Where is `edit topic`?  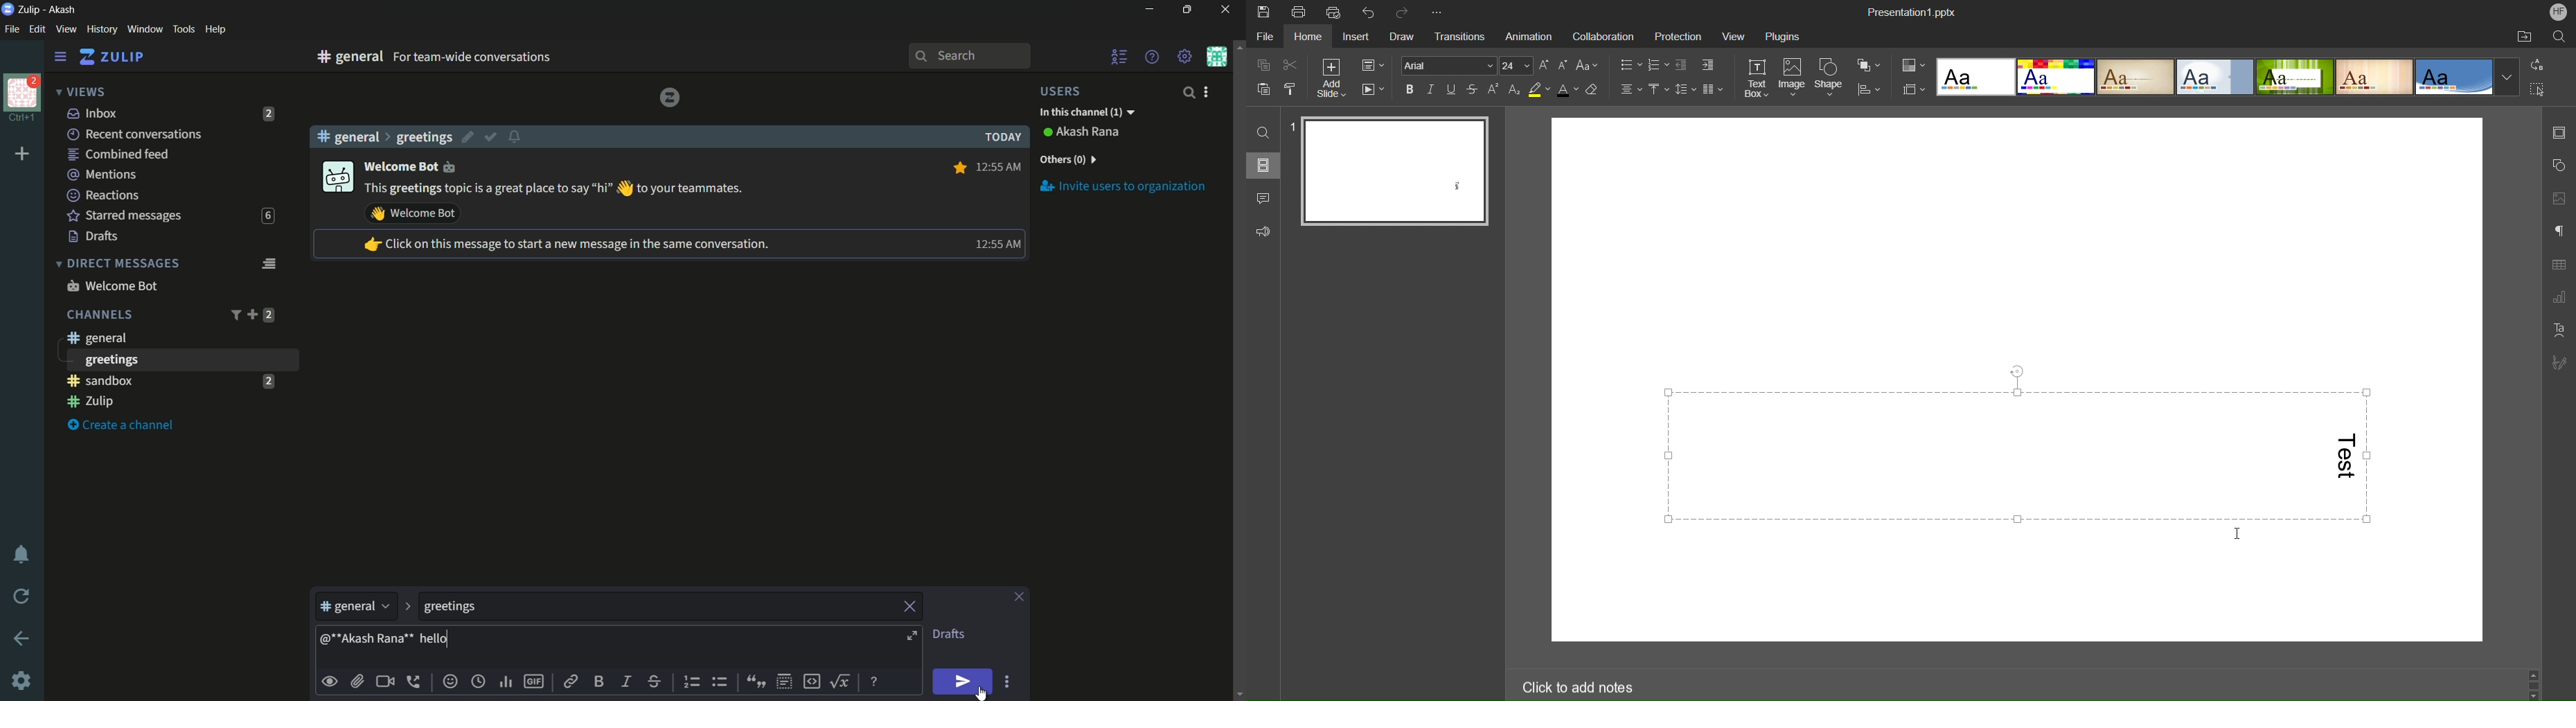 edit topic is located at coordinates (469, 139).